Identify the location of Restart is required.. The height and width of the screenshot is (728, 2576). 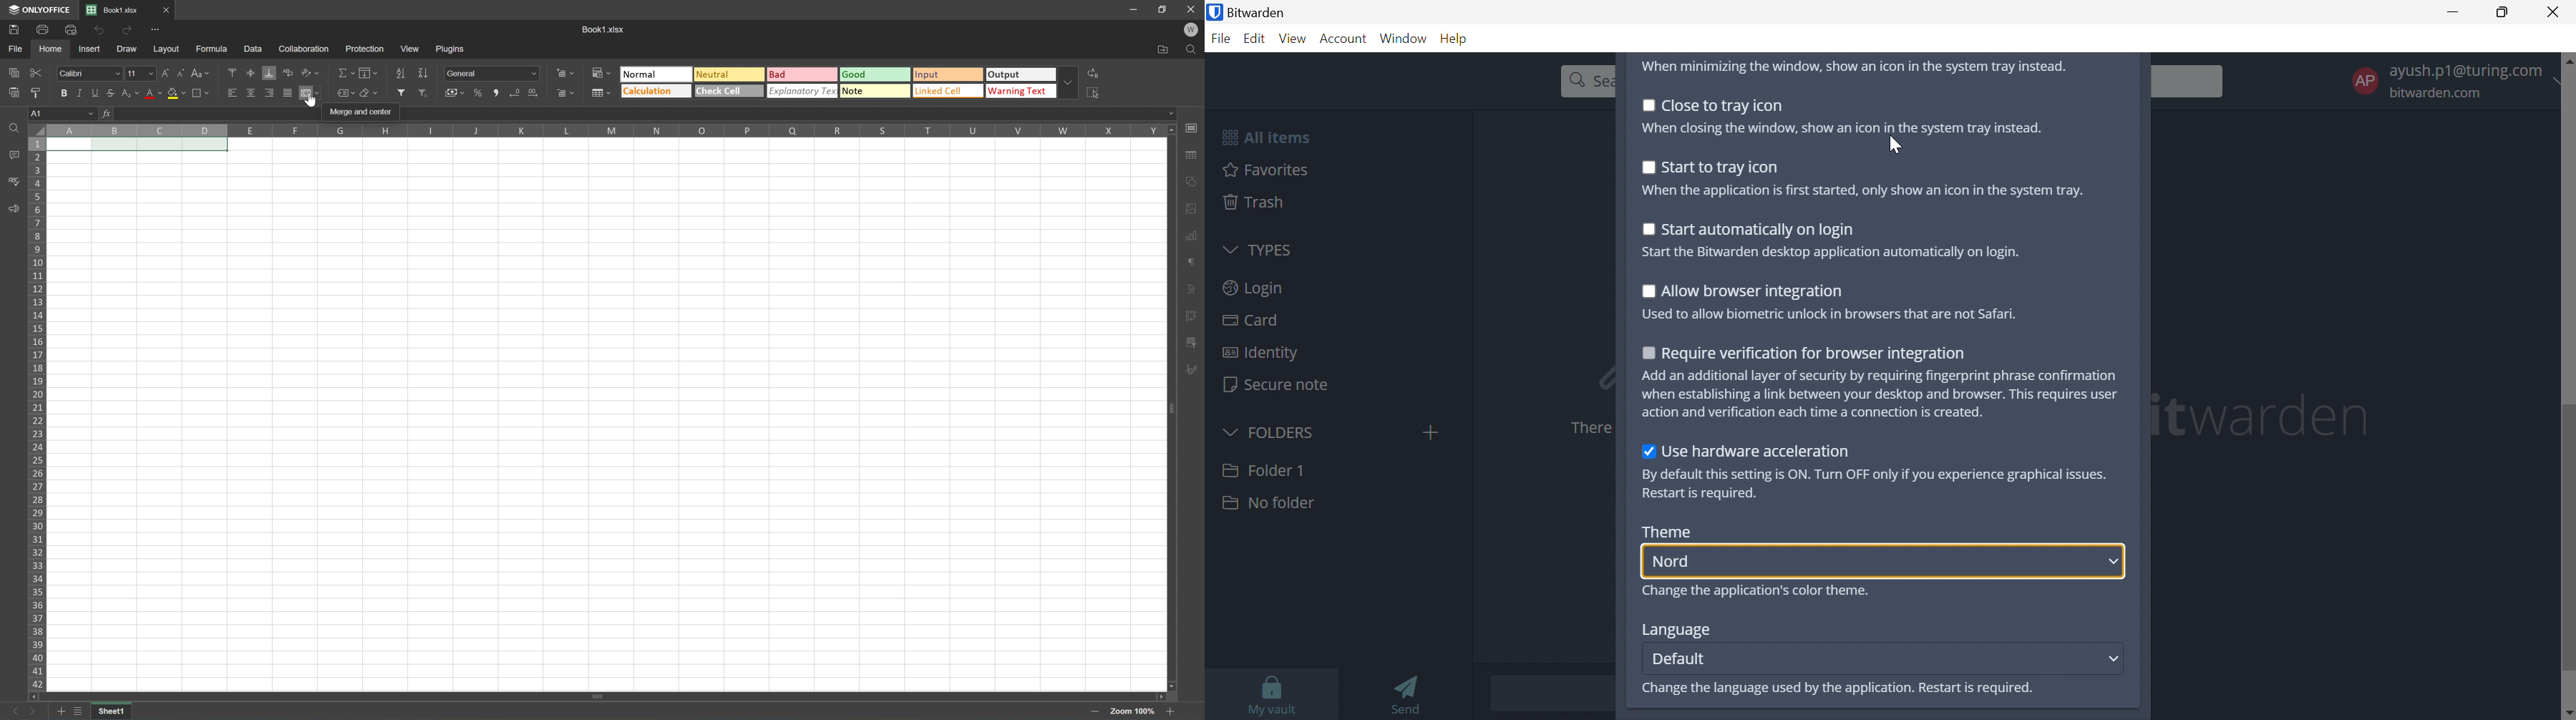
(1701, 495).